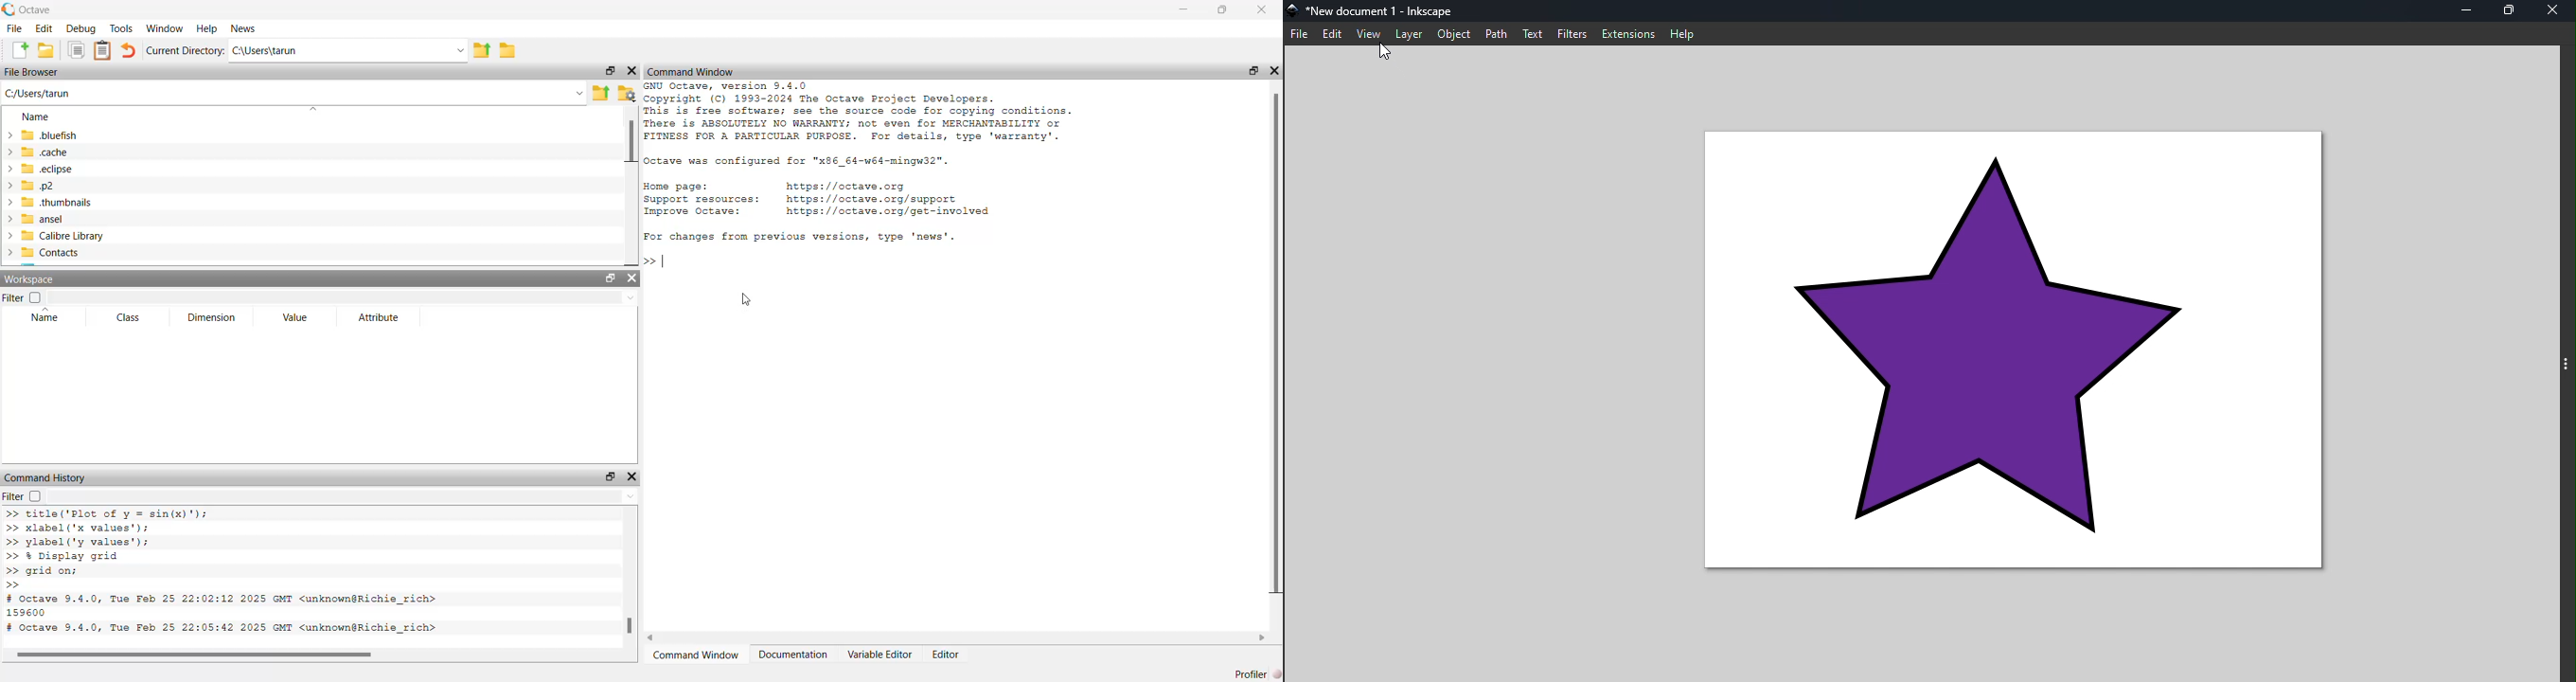  What do you see at coordinates (744, 300) in the screenshot?
I see `cursor` at bounding box center [744, 300].